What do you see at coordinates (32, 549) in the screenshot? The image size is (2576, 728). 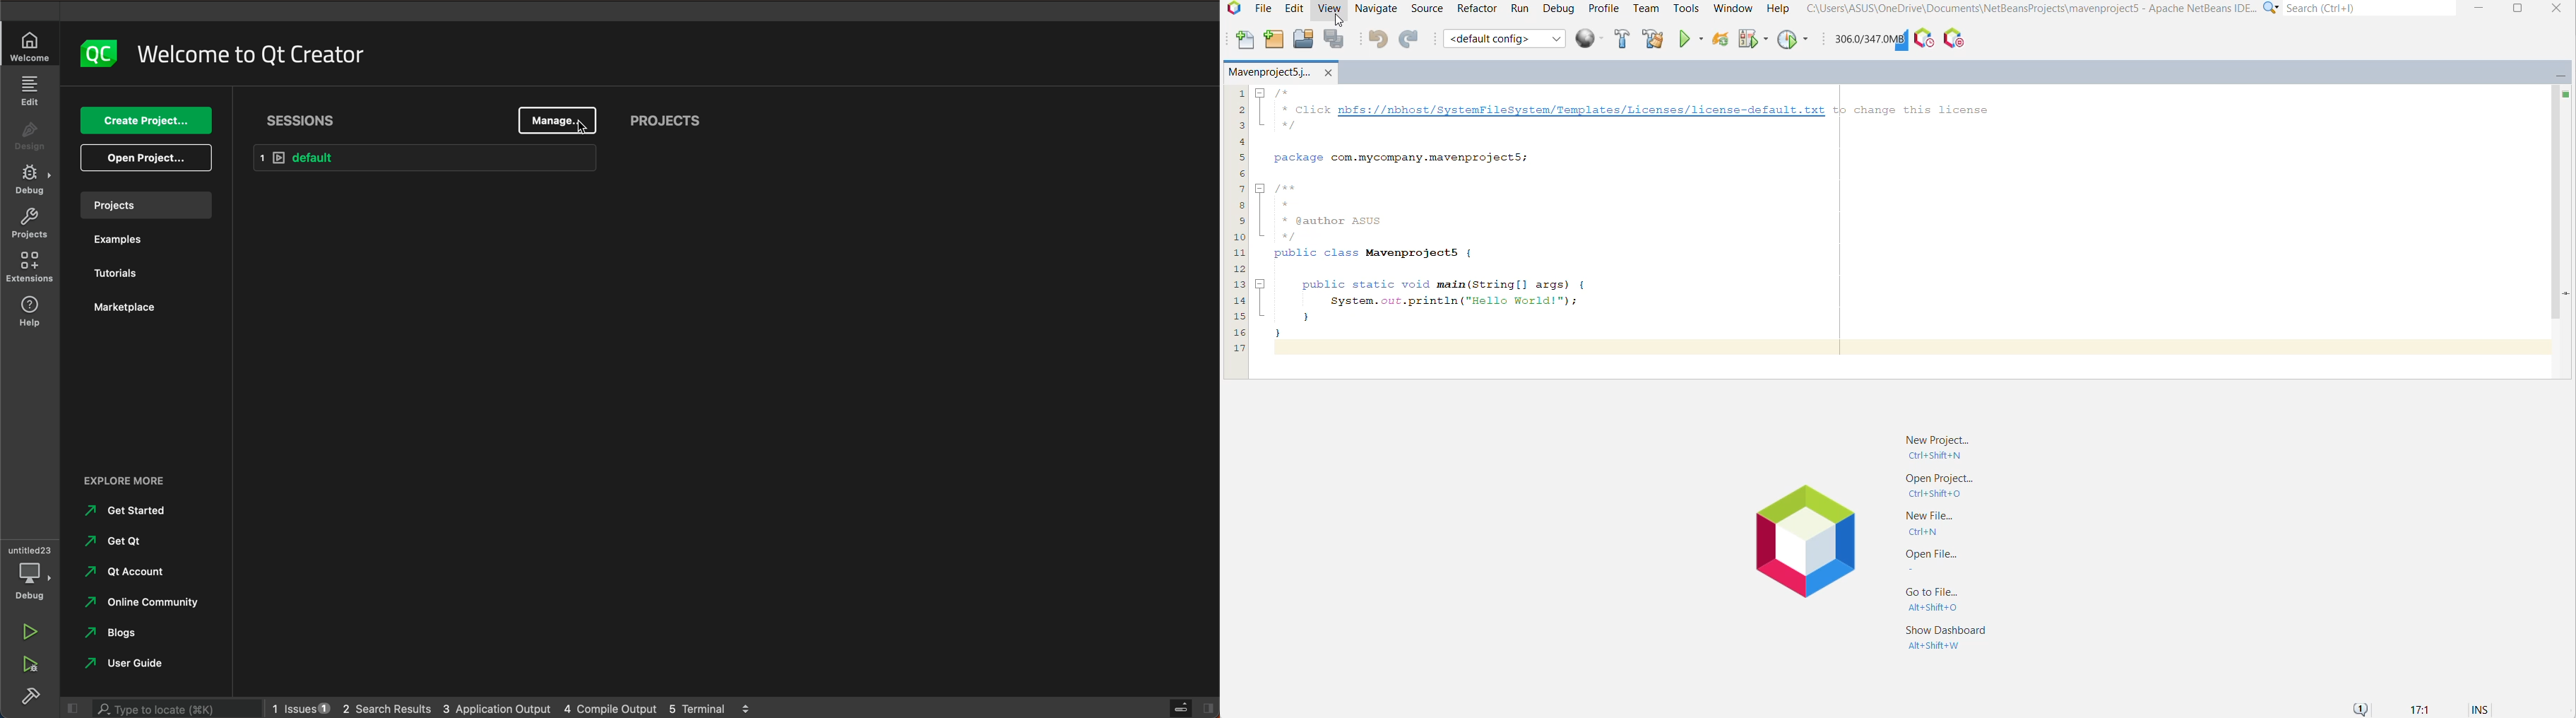 I see `untitles` at bounding box center [32, 549].